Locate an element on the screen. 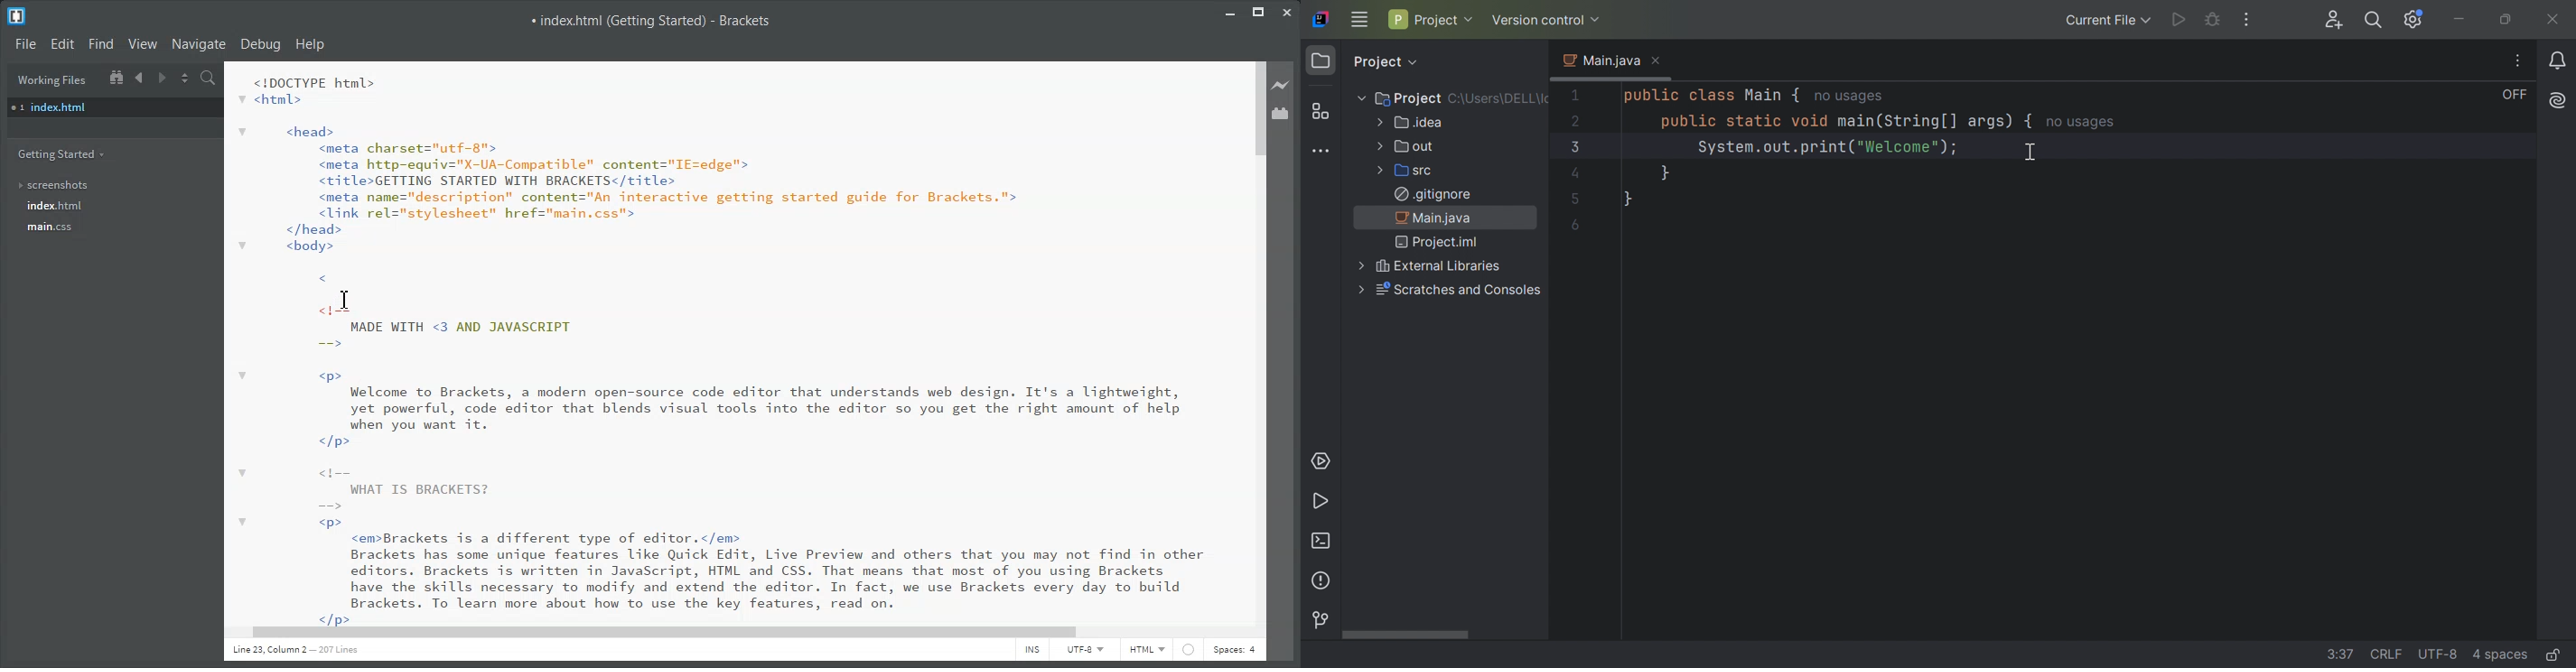 The width and height of the screenshot is (2576, 672). Working Files is located at coordinates (51, 80).